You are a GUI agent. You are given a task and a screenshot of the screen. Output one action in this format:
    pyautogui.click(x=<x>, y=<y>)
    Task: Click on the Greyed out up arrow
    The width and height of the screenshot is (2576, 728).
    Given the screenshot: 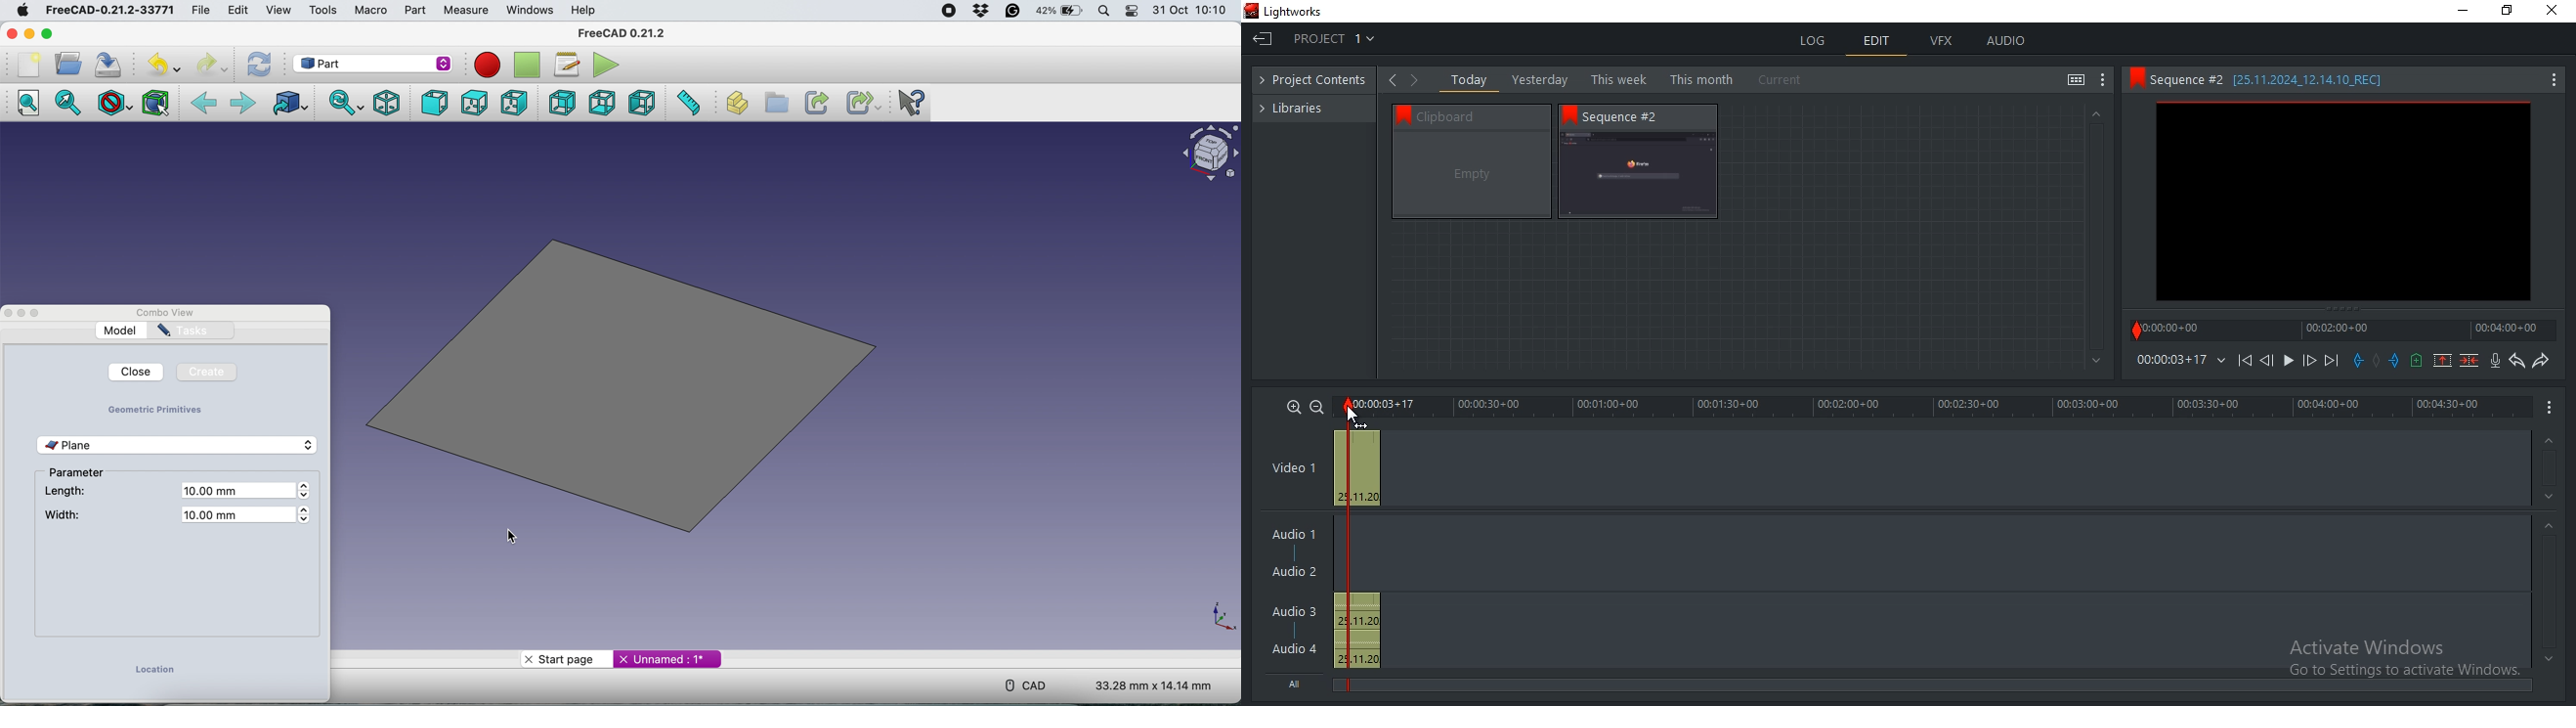 What is the action you would take?
    pyautogui.click(x=2547, y=442)
    